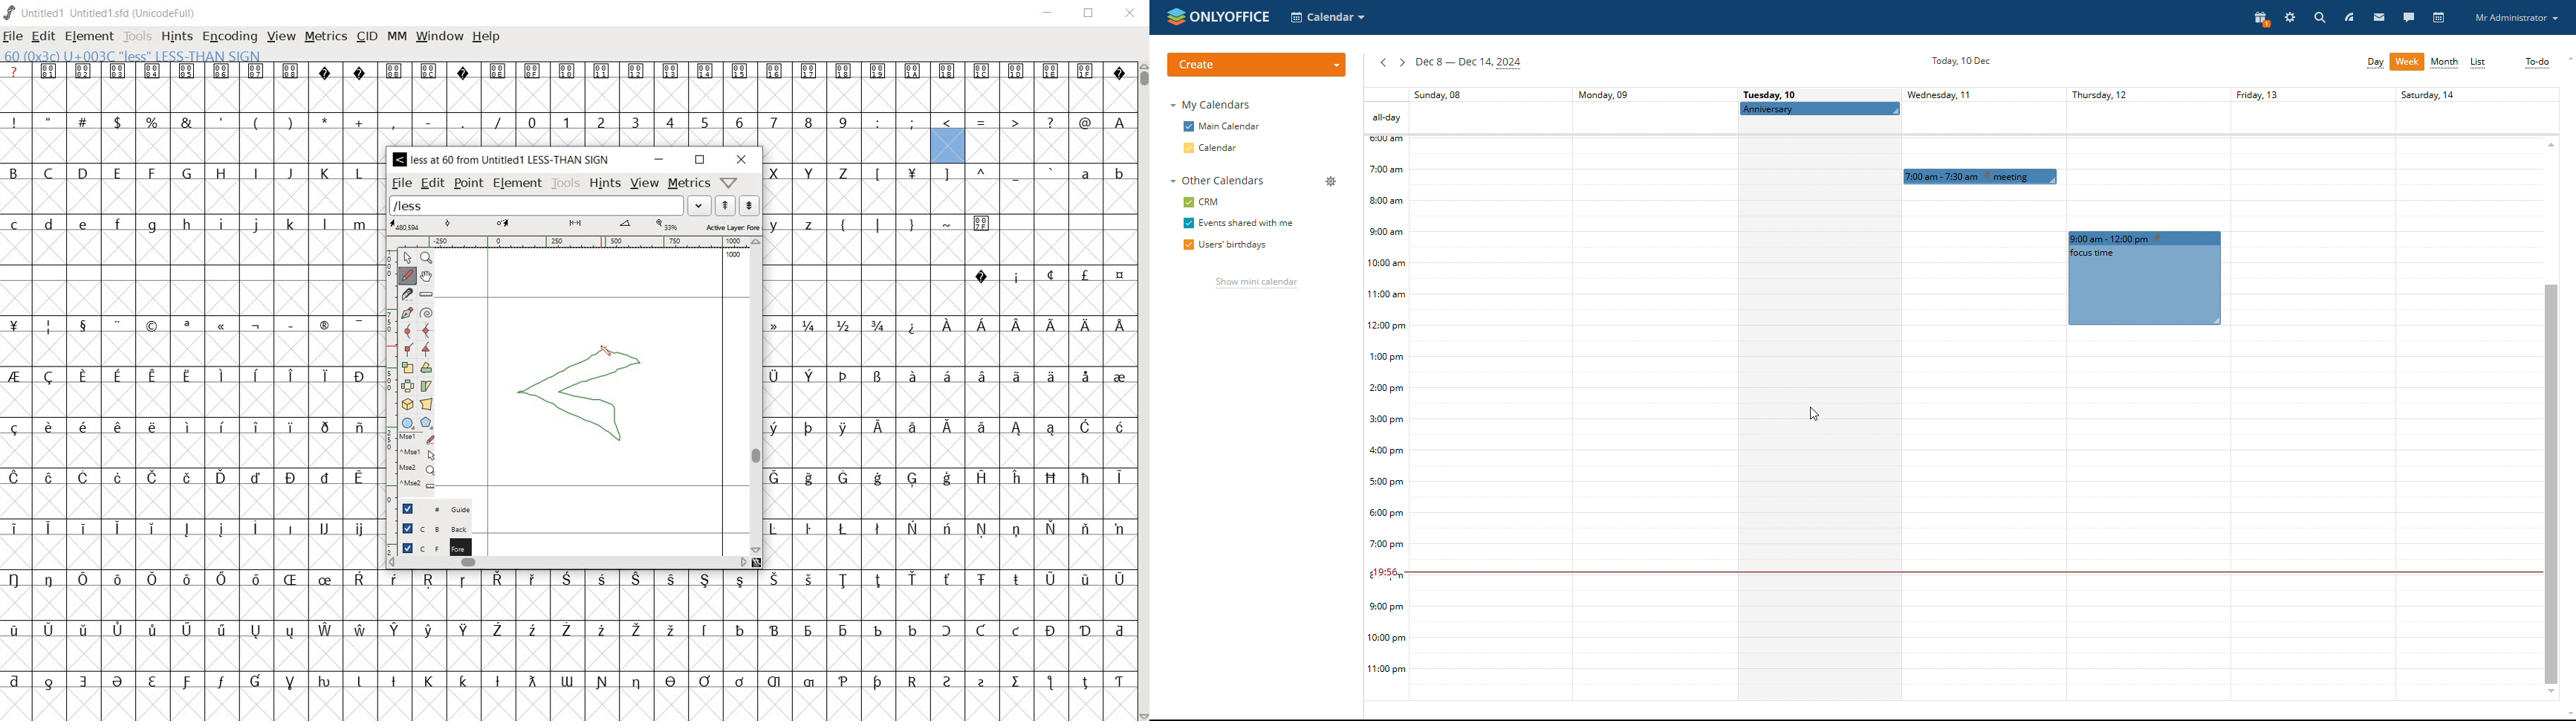  I want to click on close, so click(741, 159).